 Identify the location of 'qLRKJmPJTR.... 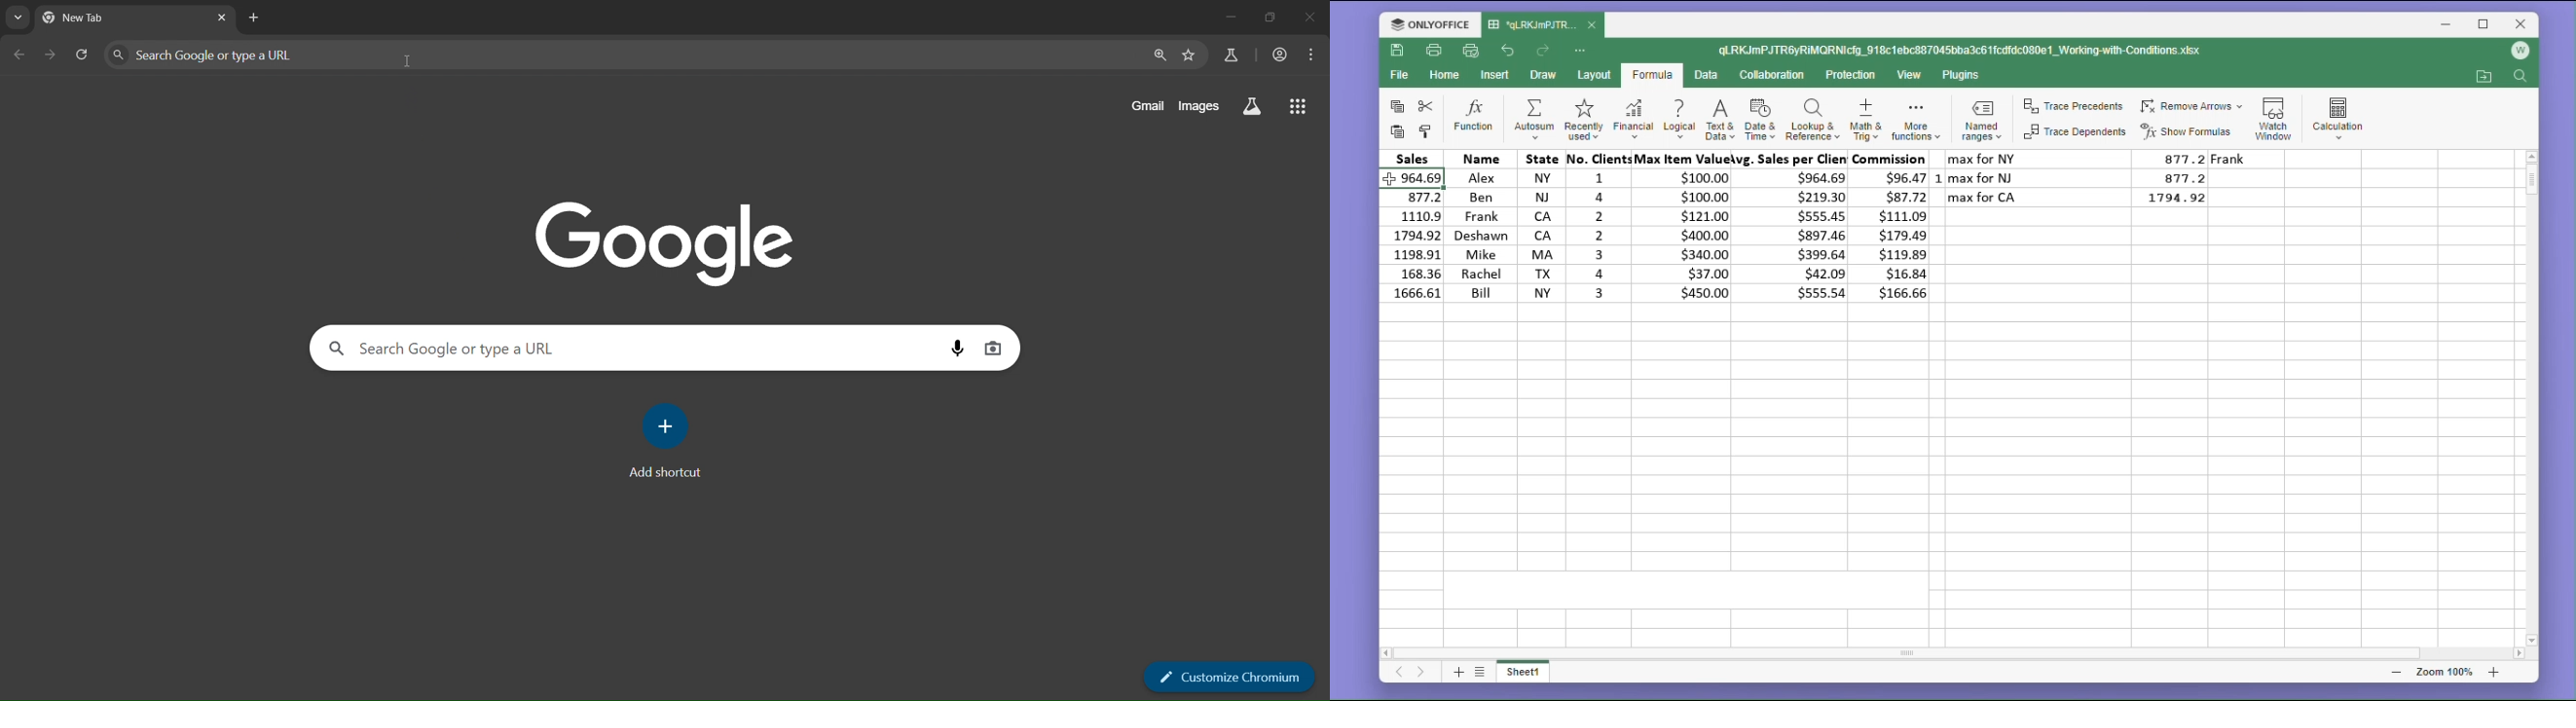
(1532, 24).